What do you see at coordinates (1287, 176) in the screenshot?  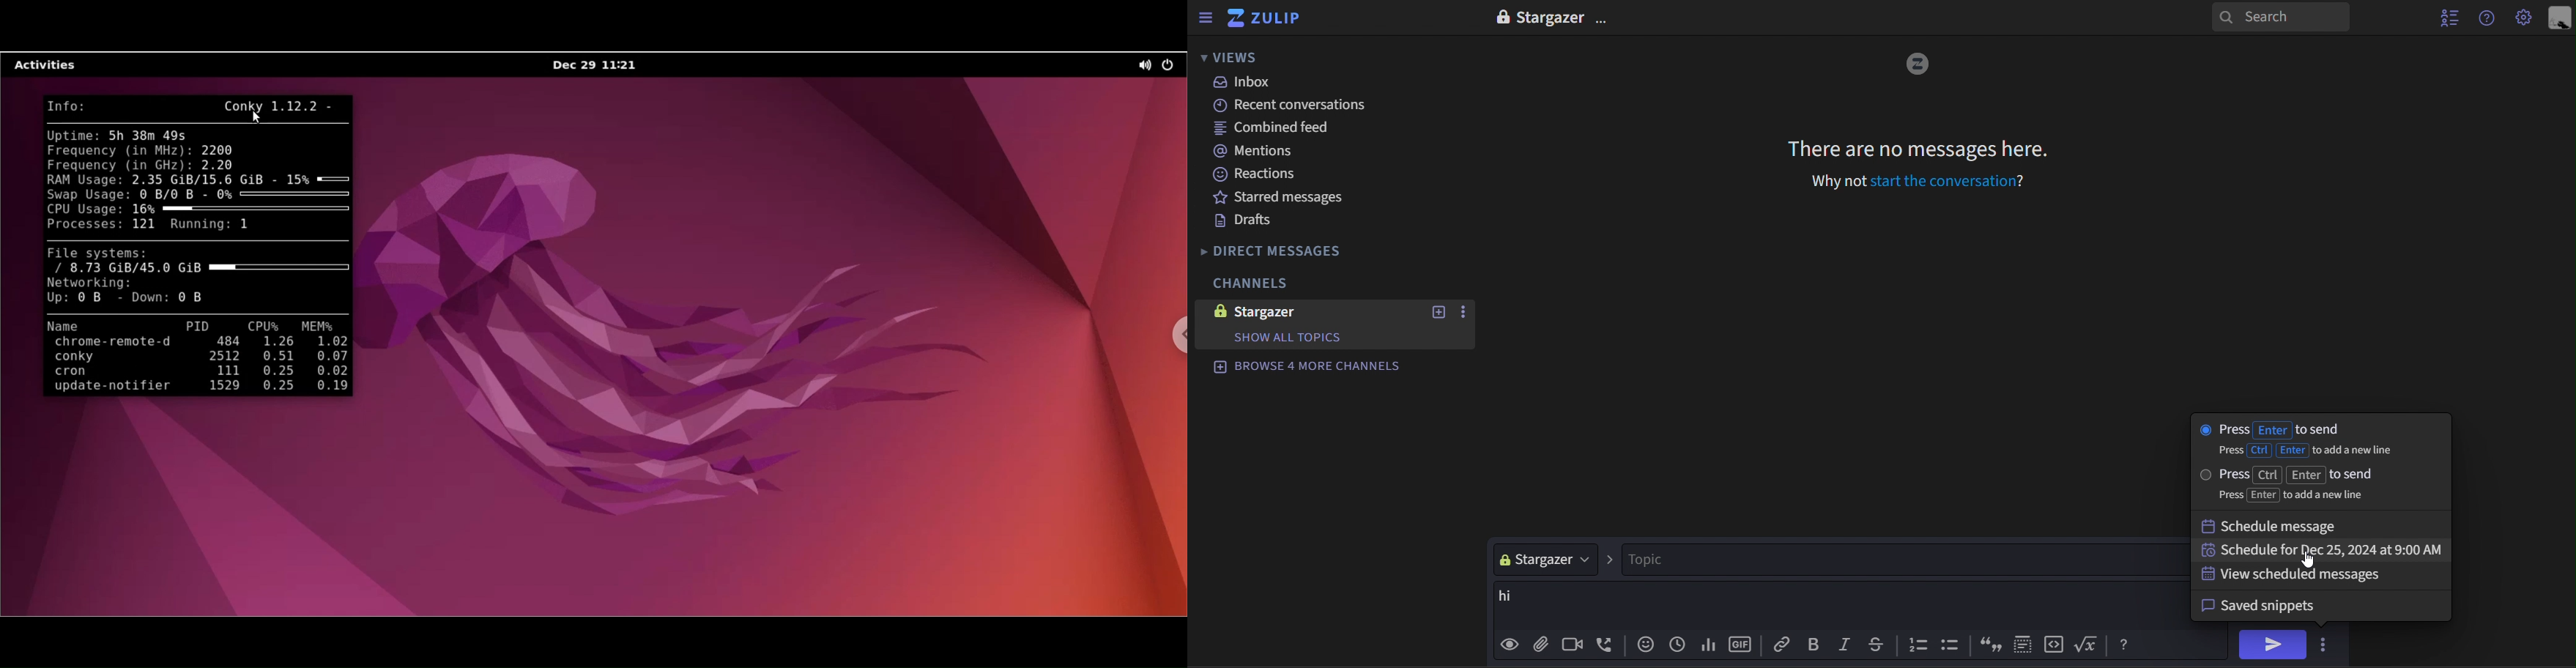 I see `reactions` at bounding box center [1287, 176].